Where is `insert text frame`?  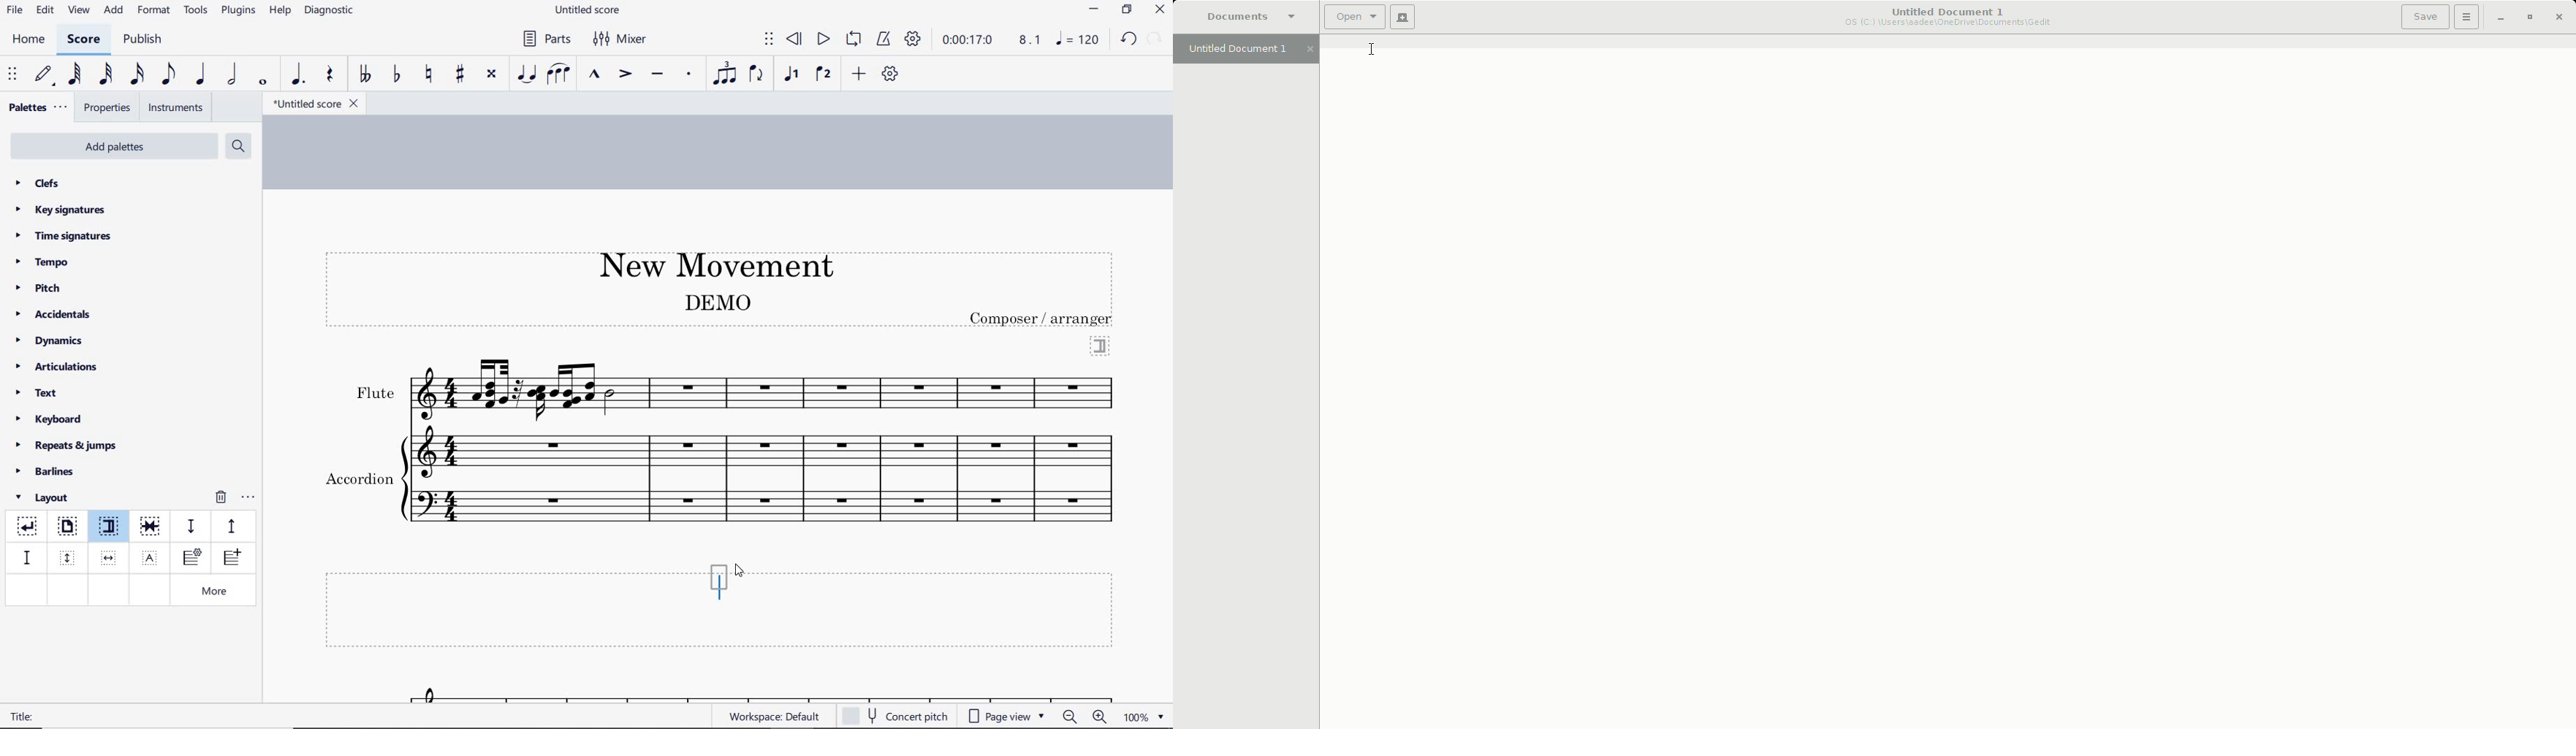 insert text frame is located at coordinates (152, 557).